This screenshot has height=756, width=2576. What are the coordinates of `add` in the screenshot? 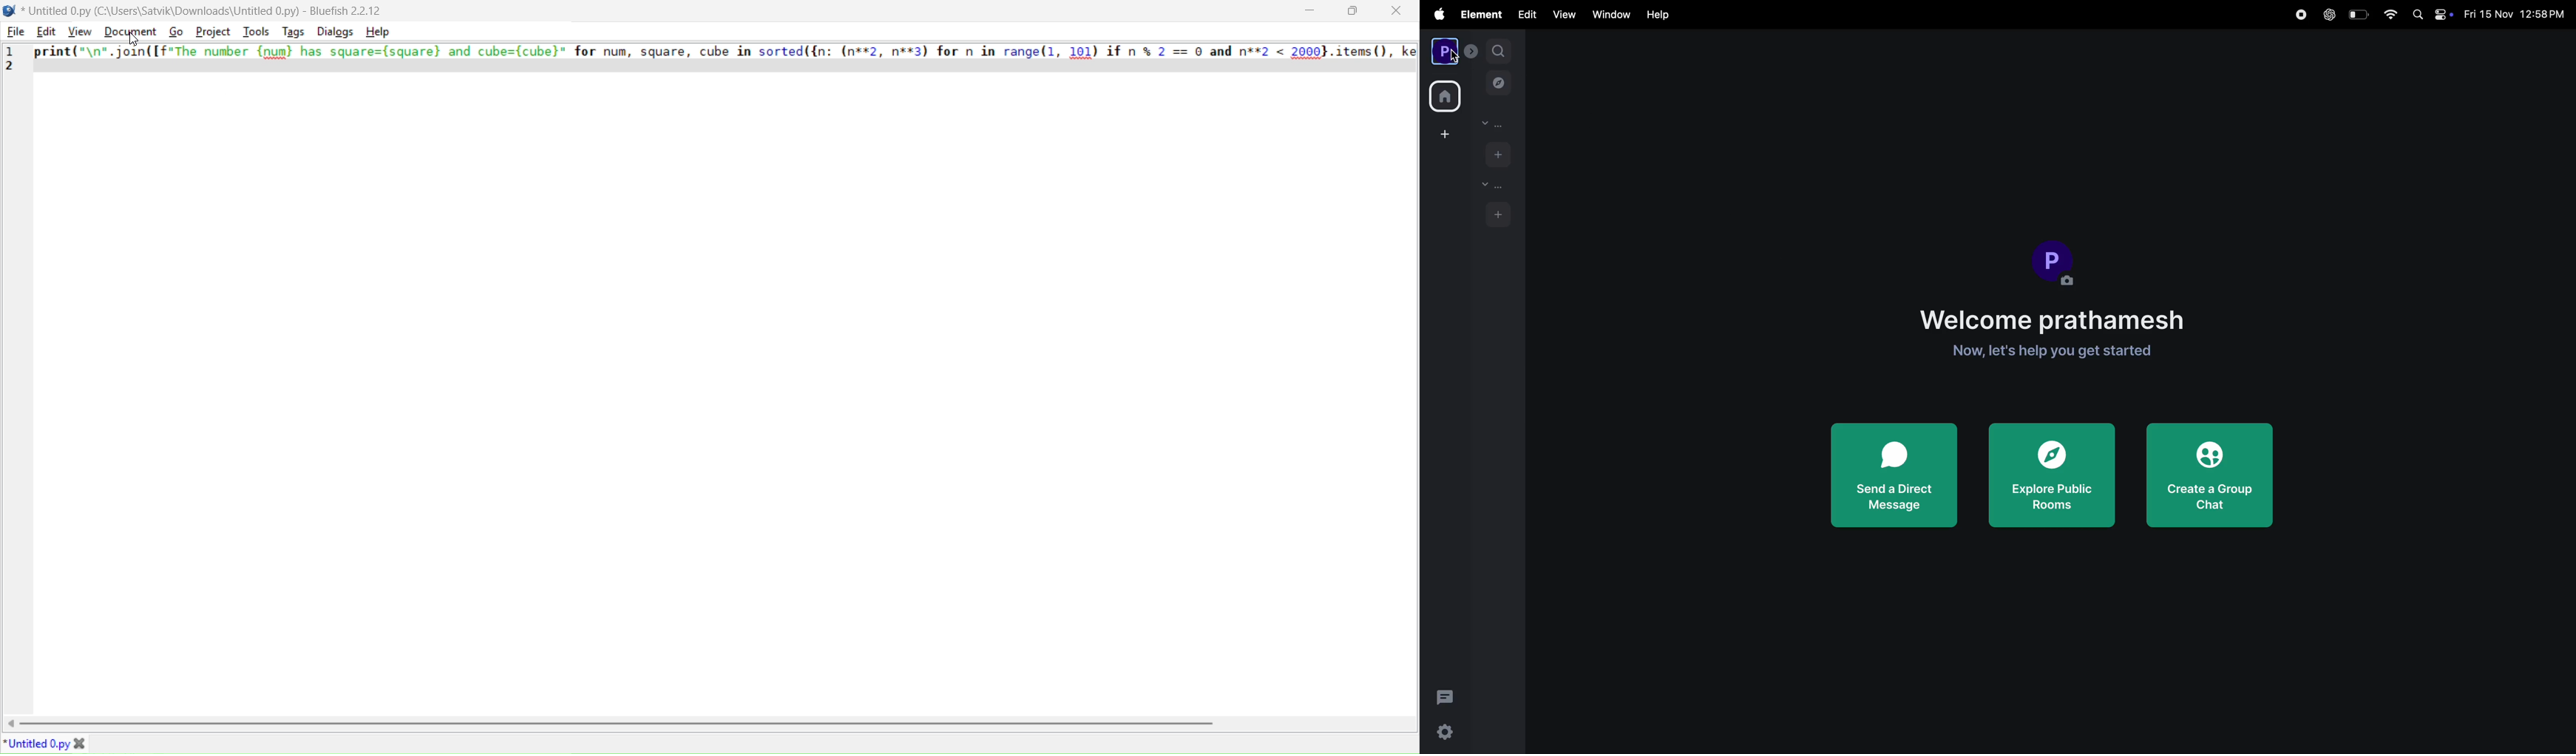 It's located at (1442, 134).